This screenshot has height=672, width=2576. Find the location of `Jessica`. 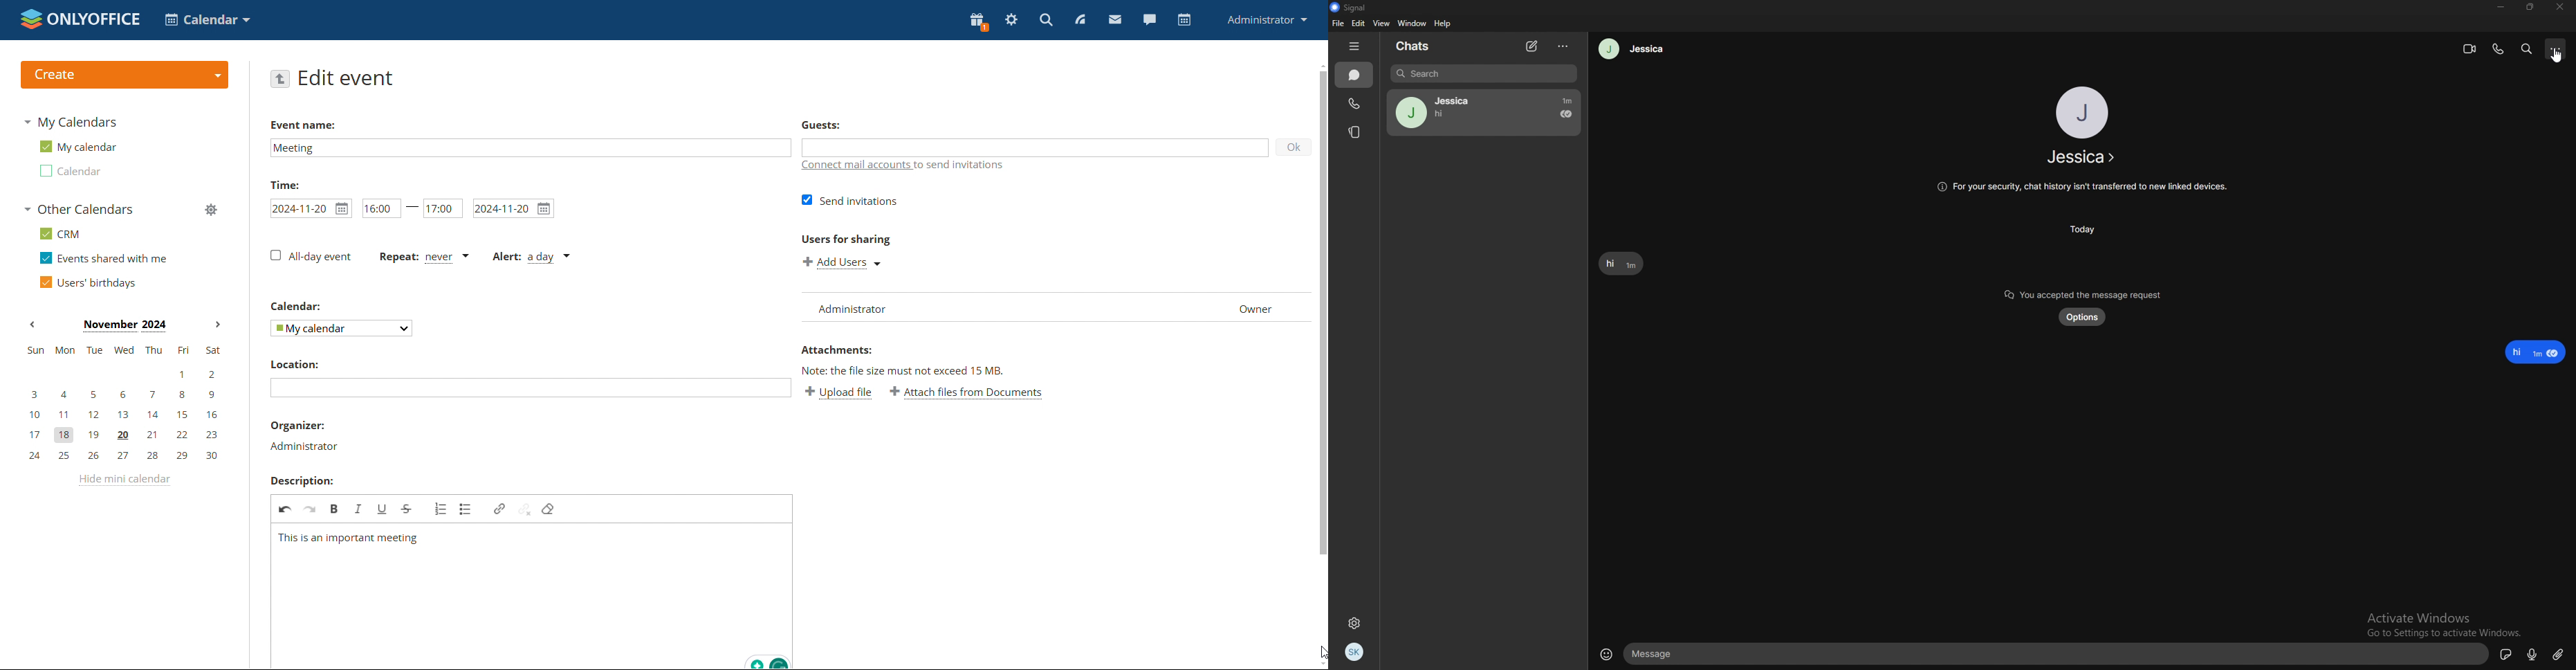

Jessica is located at coordinates (1484, 113).